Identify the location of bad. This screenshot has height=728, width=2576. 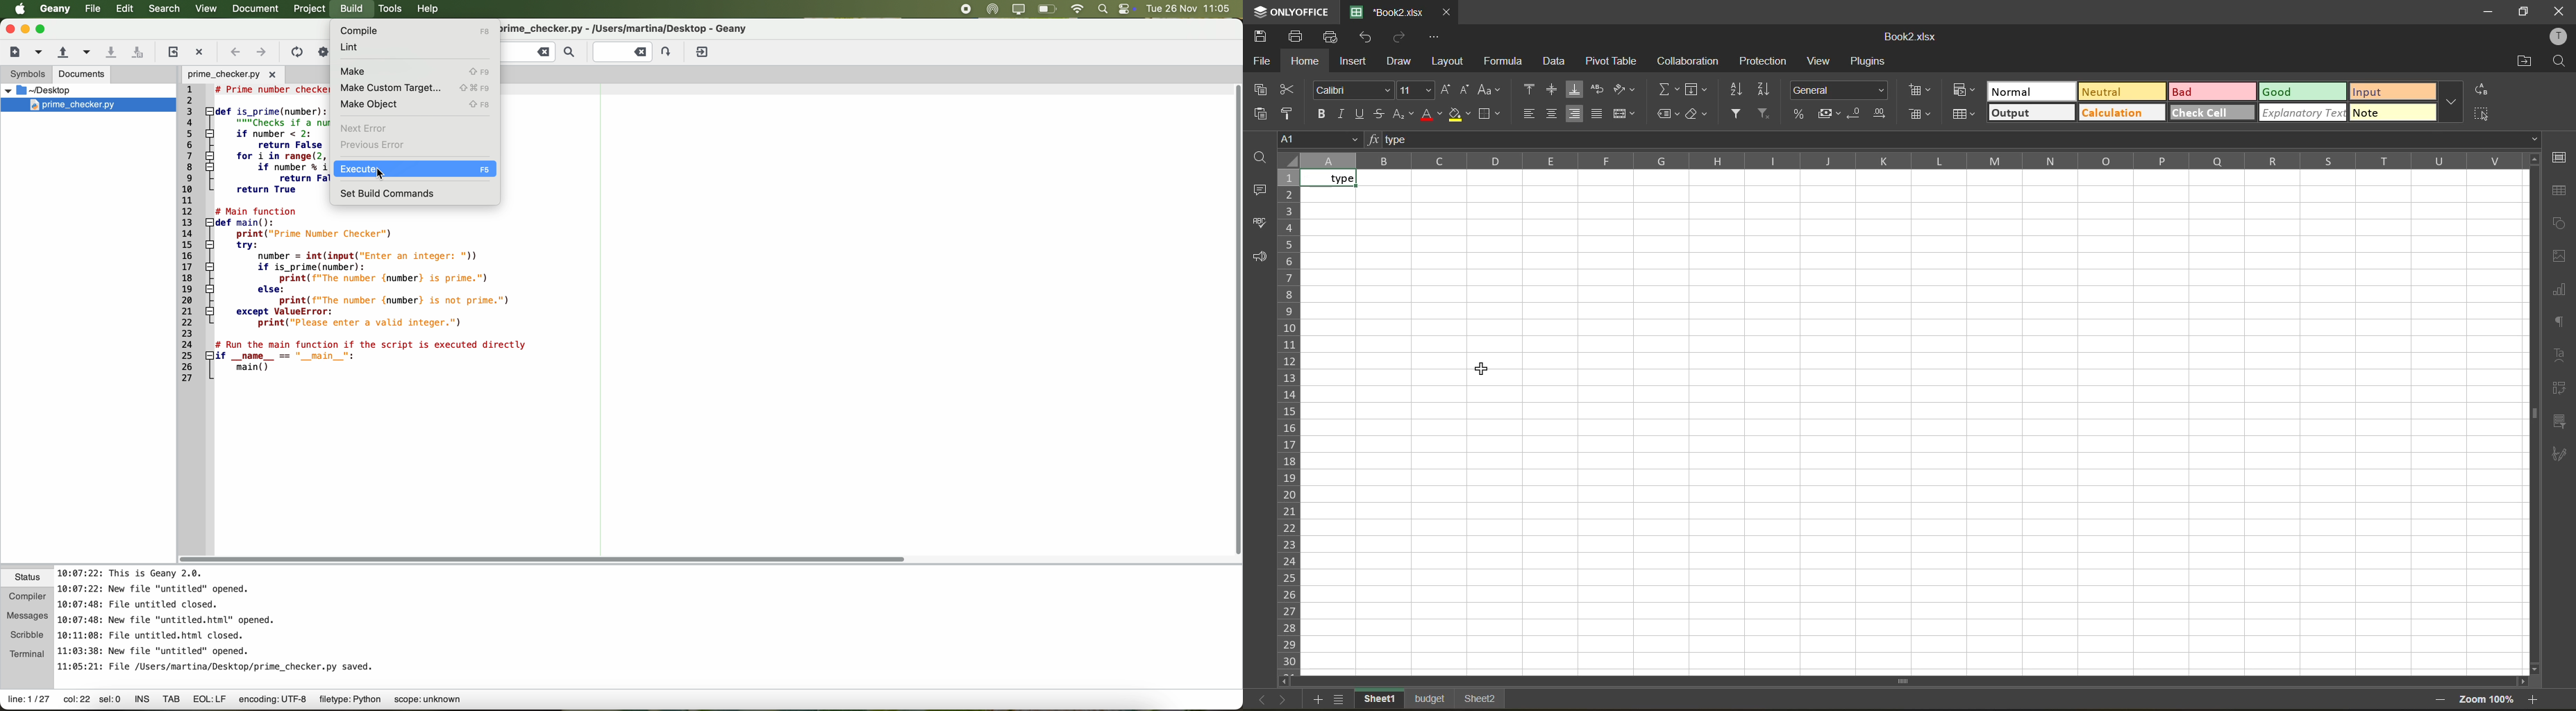
(2212, 91).